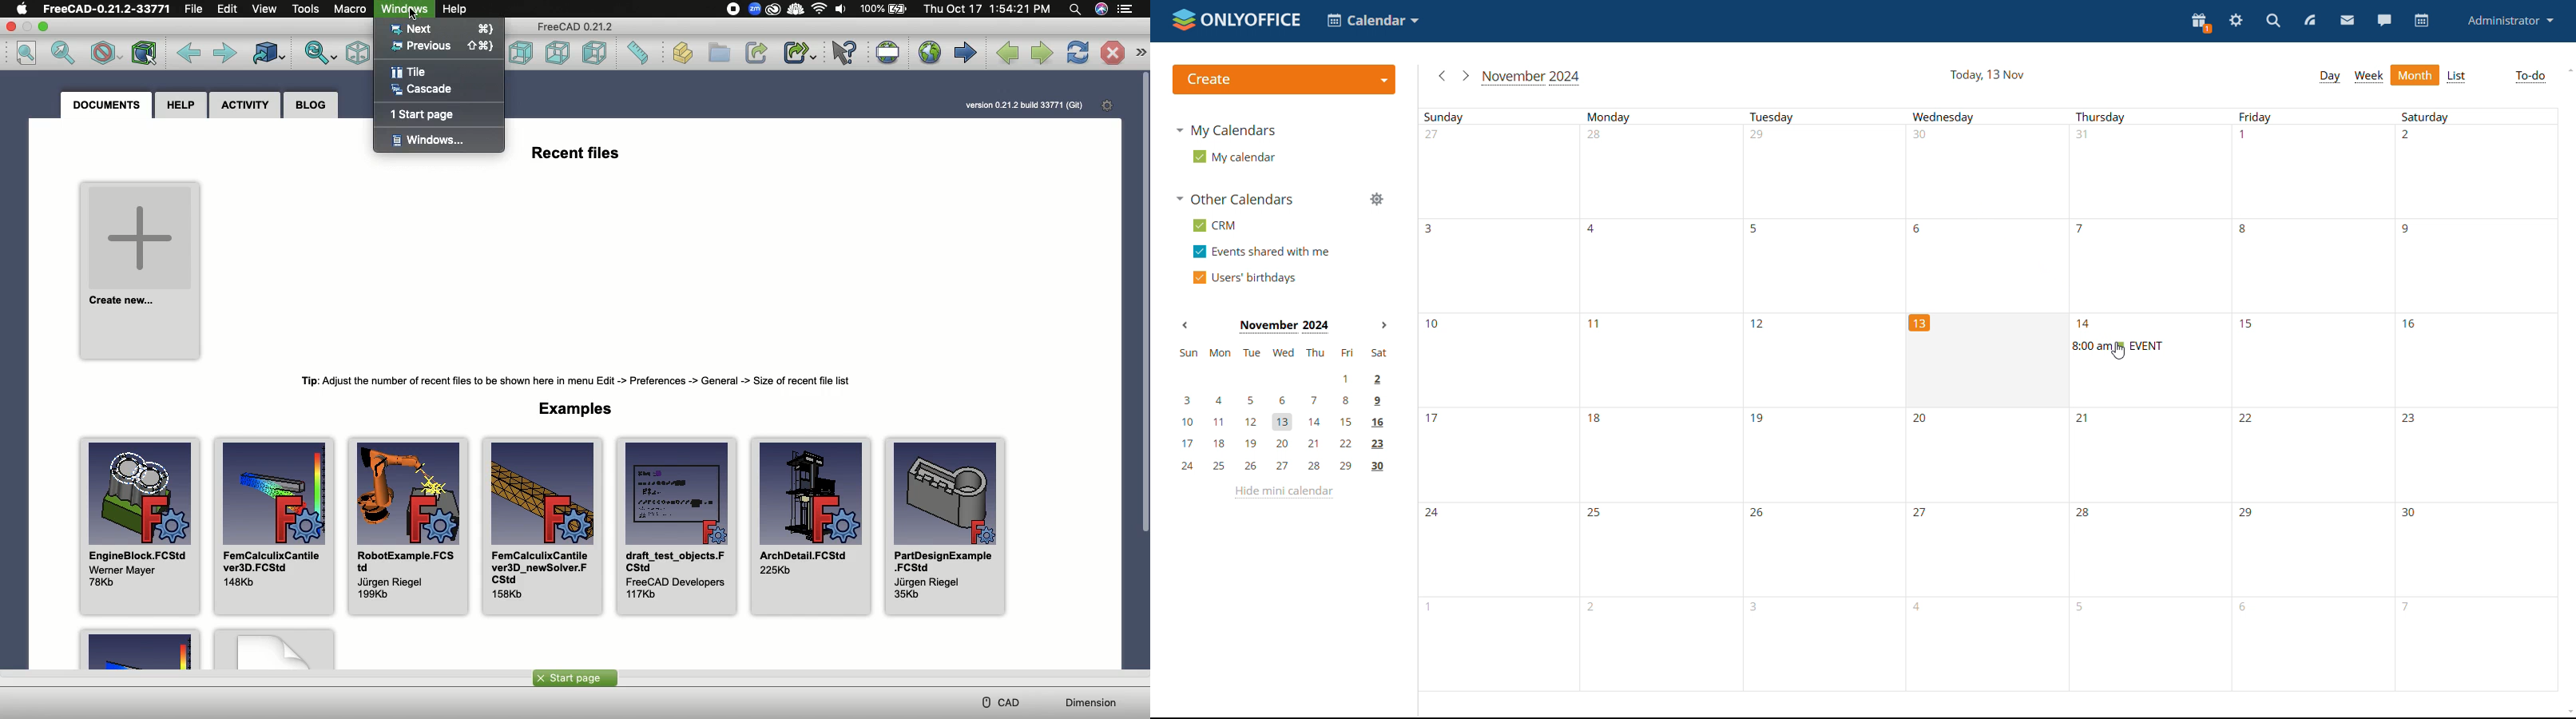 This screenshot has width=2576, height=728. I want to click on Dates of the month, so click(1990, 172).